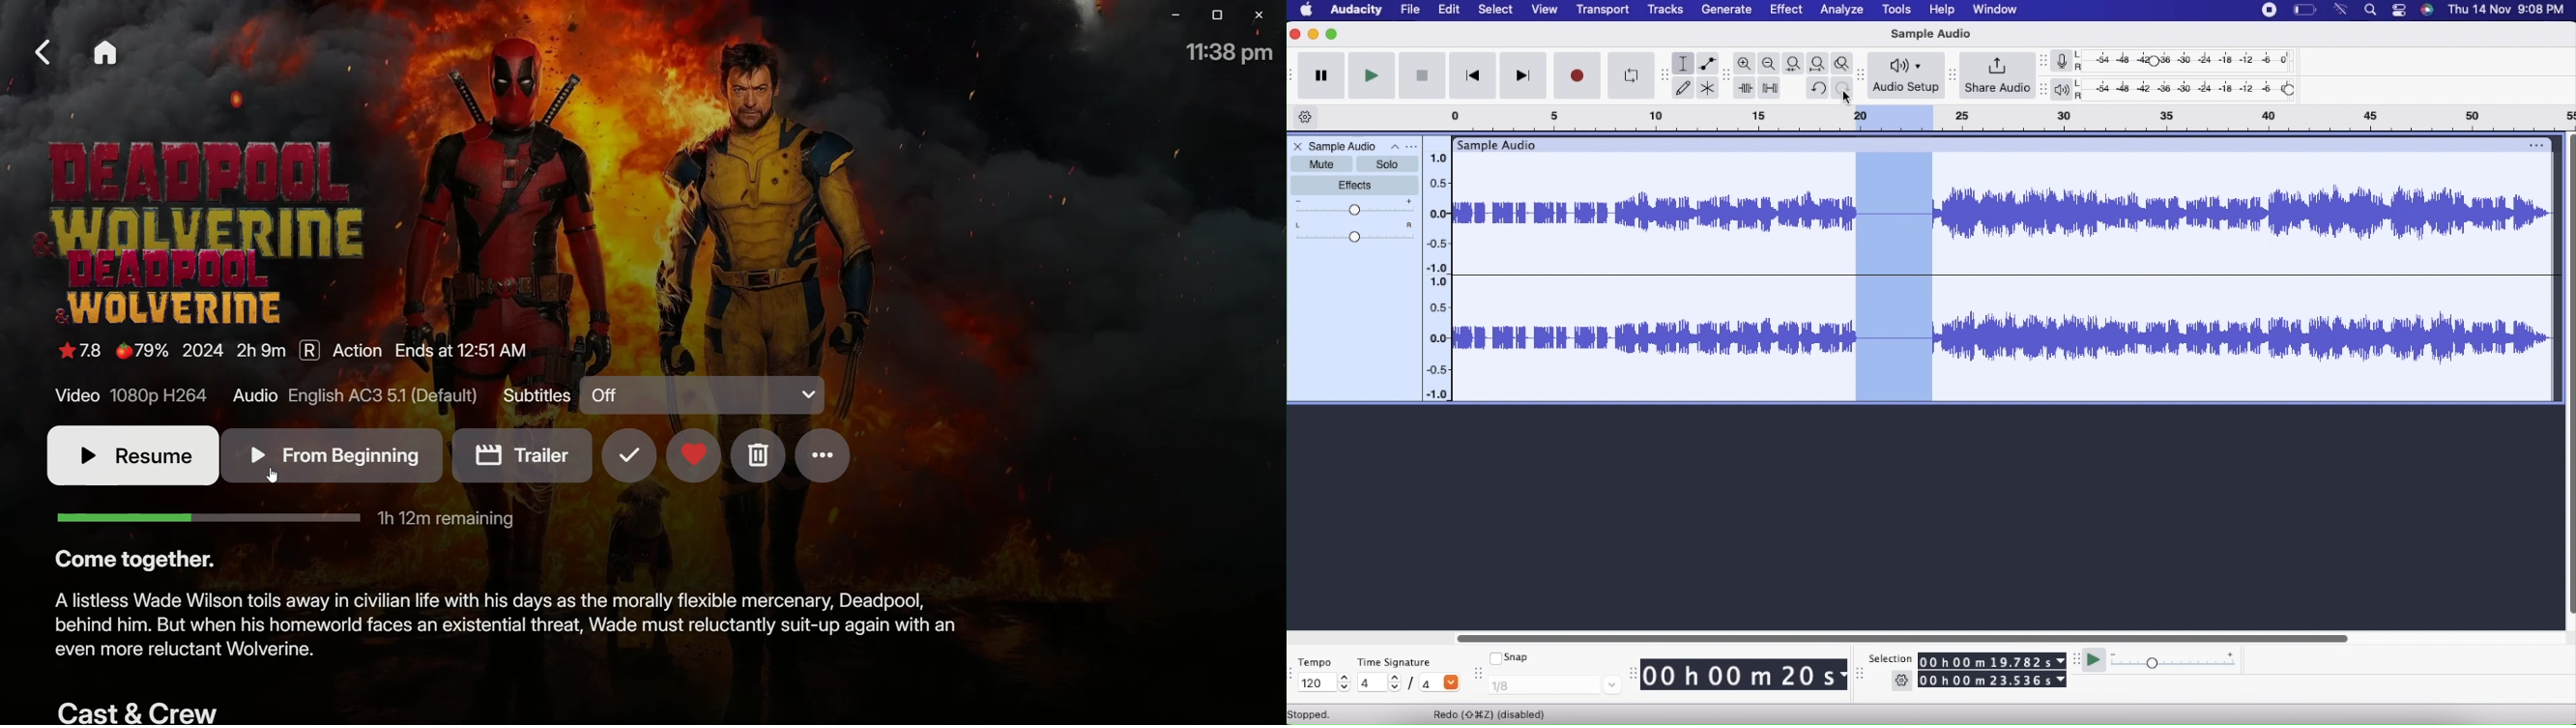 This screenshot has height=728, width=2576. Describe the element at coordinates (1953, 75) in the screenshot. I see `move toolbar` at that location.